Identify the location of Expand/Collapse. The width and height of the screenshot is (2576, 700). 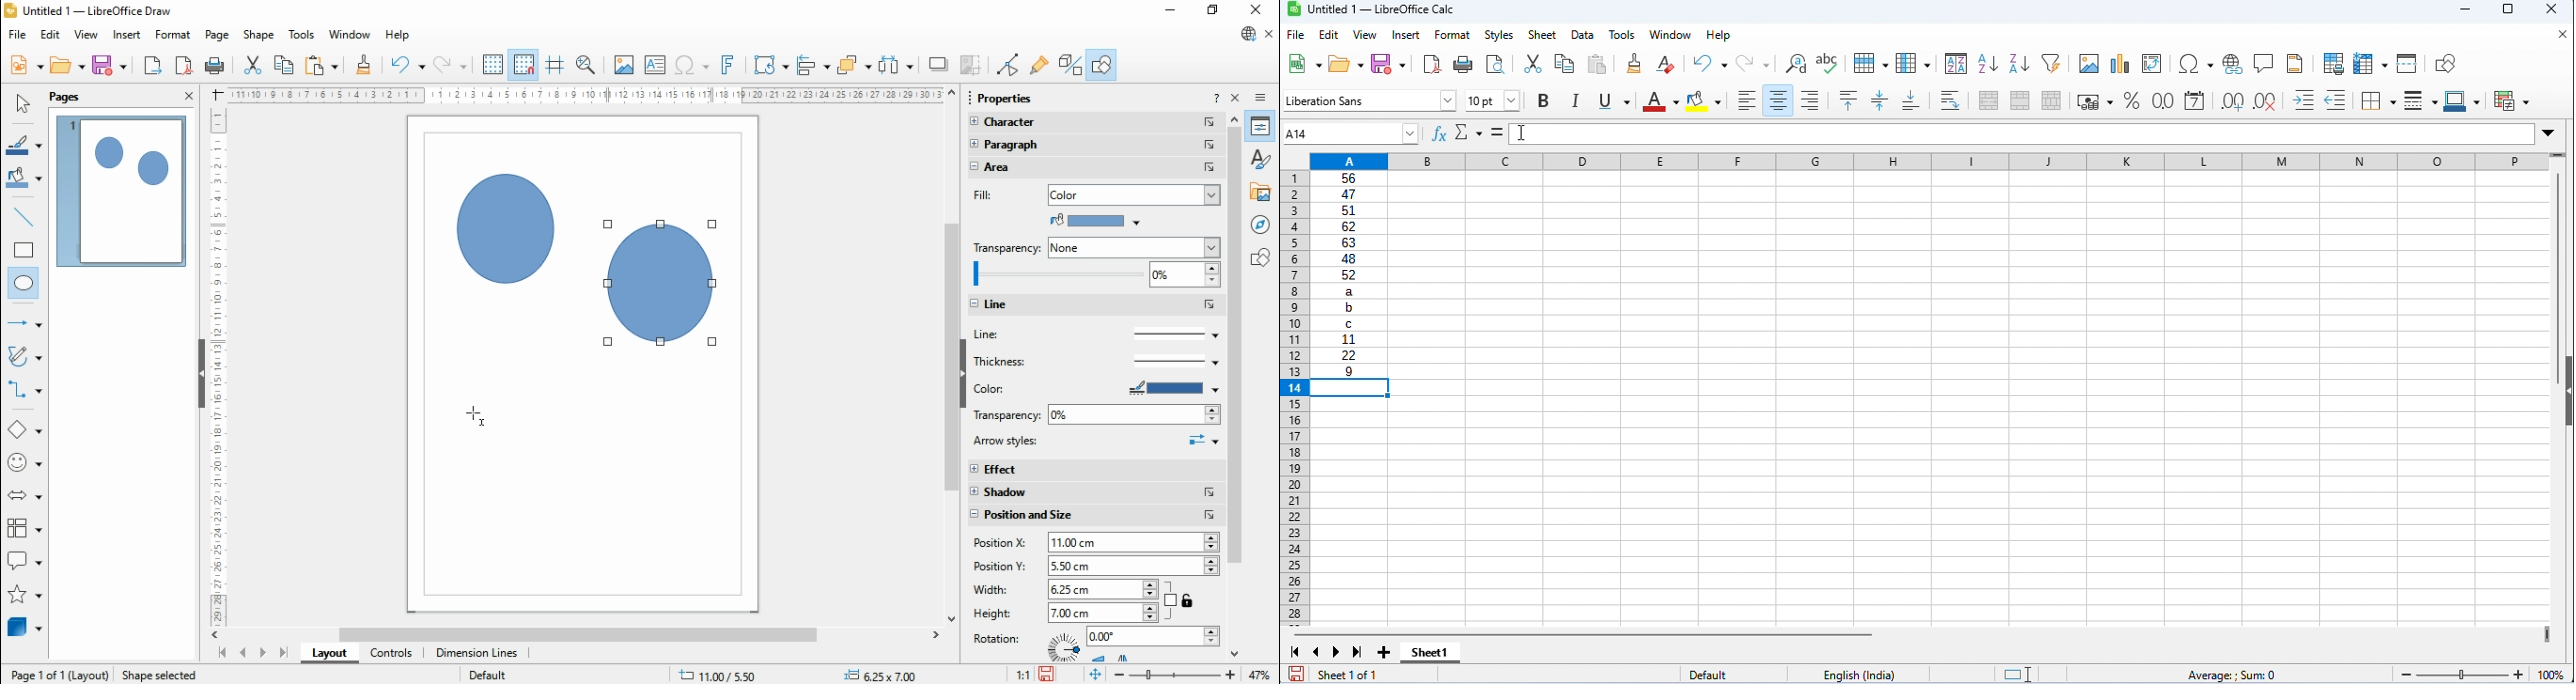
(2548, 134).